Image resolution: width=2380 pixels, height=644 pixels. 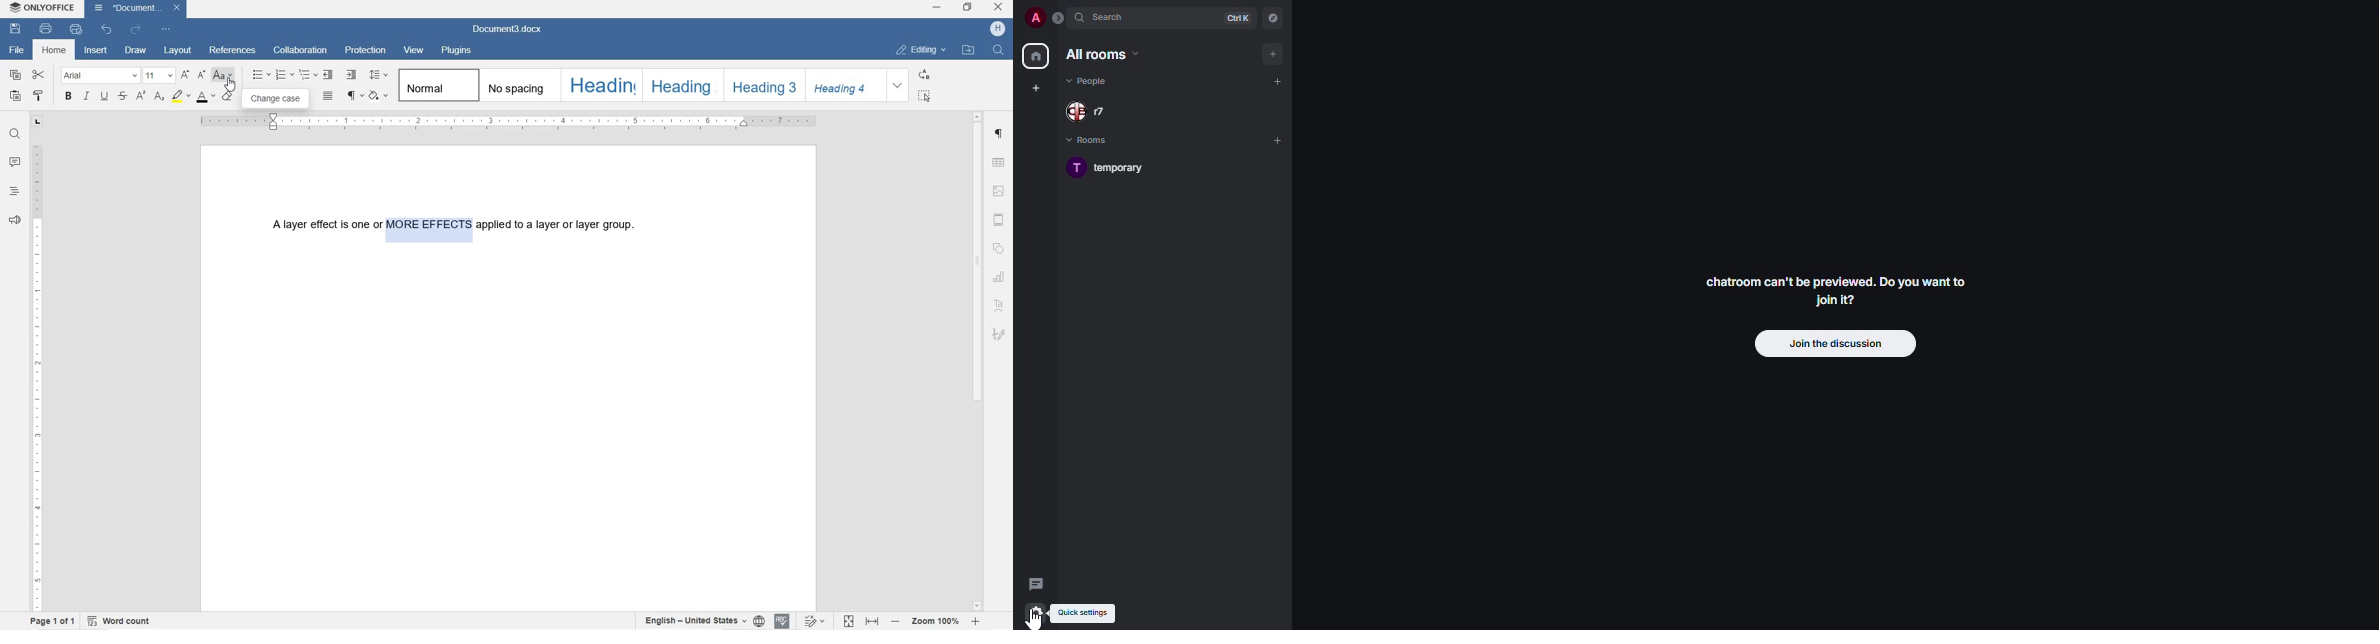 What do you see at coordinates (1234, 18) in the screenshot?
I see `ctrl K` at bounding box center [1234, 18].